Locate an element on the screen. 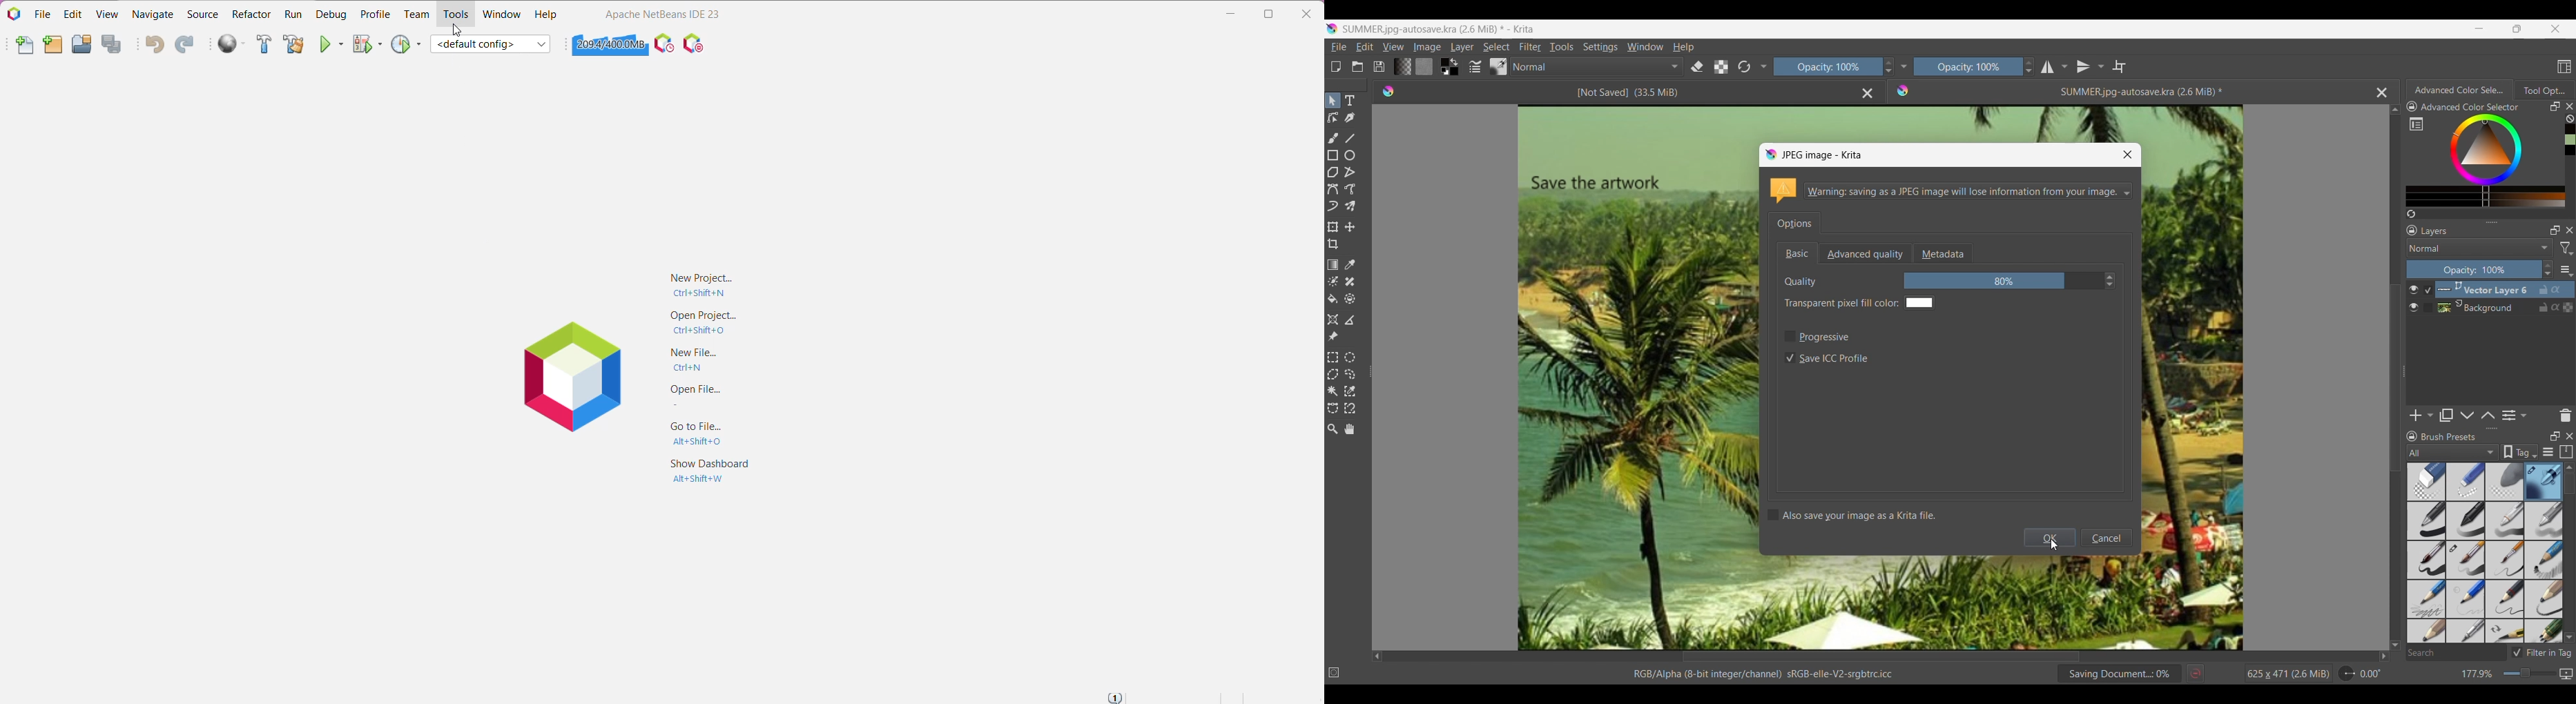 This screenshot has width=2576, height=728. Current open file is located at coordinates (2130, 92).